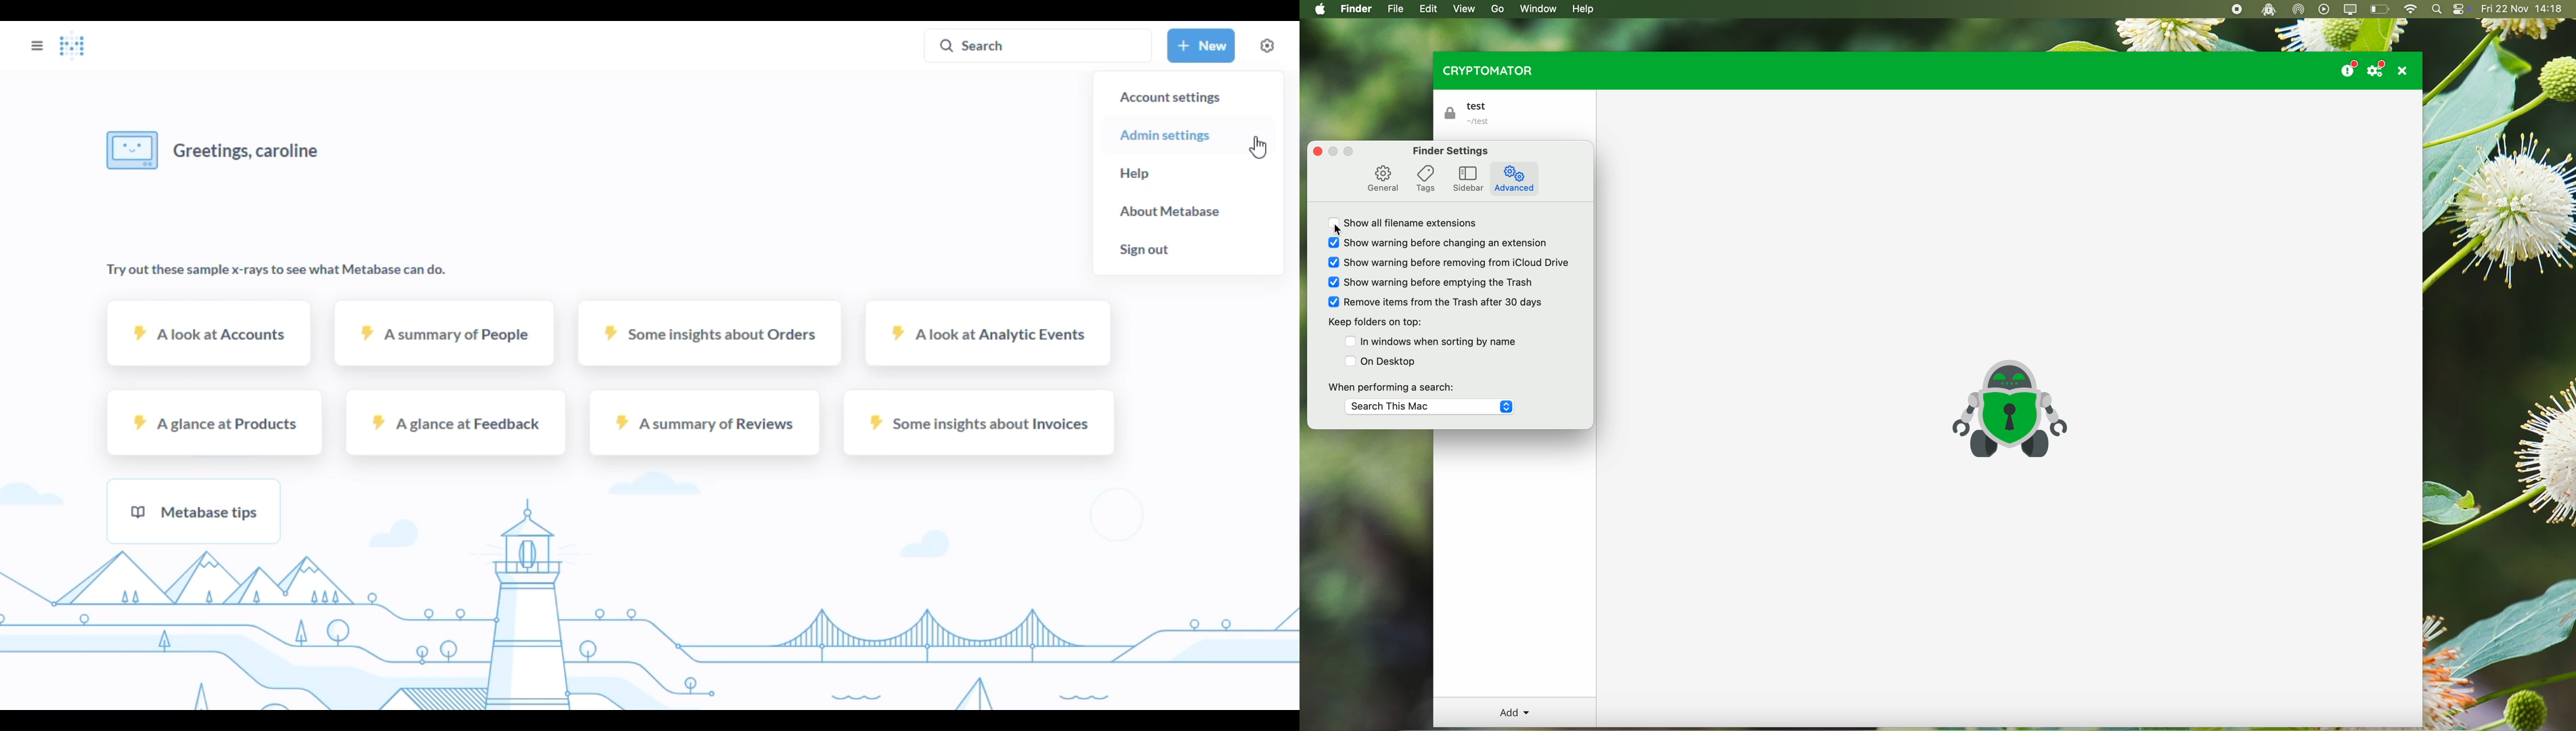  Describe the element at coordinates (210, 332) in the screenshot. I see `a look at accounts` at that location.